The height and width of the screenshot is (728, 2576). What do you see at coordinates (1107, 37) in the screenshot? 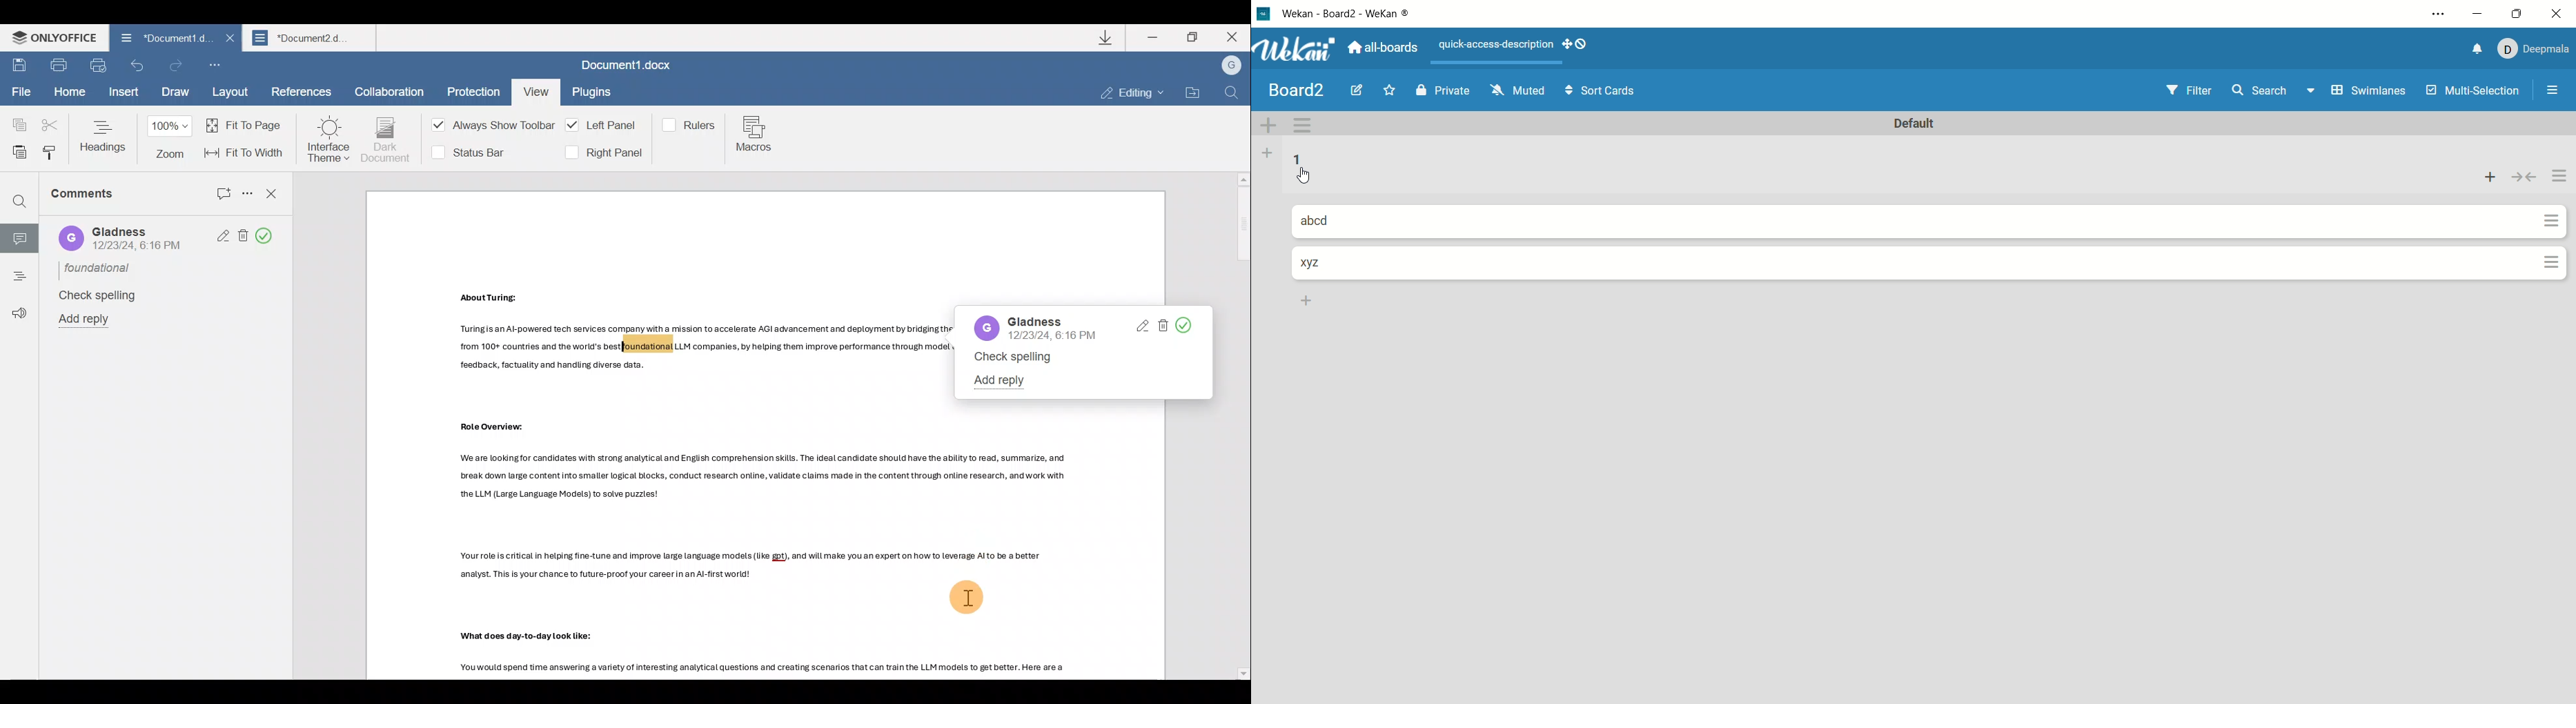
I see `Downloads` at bounding box center [1107, 37].